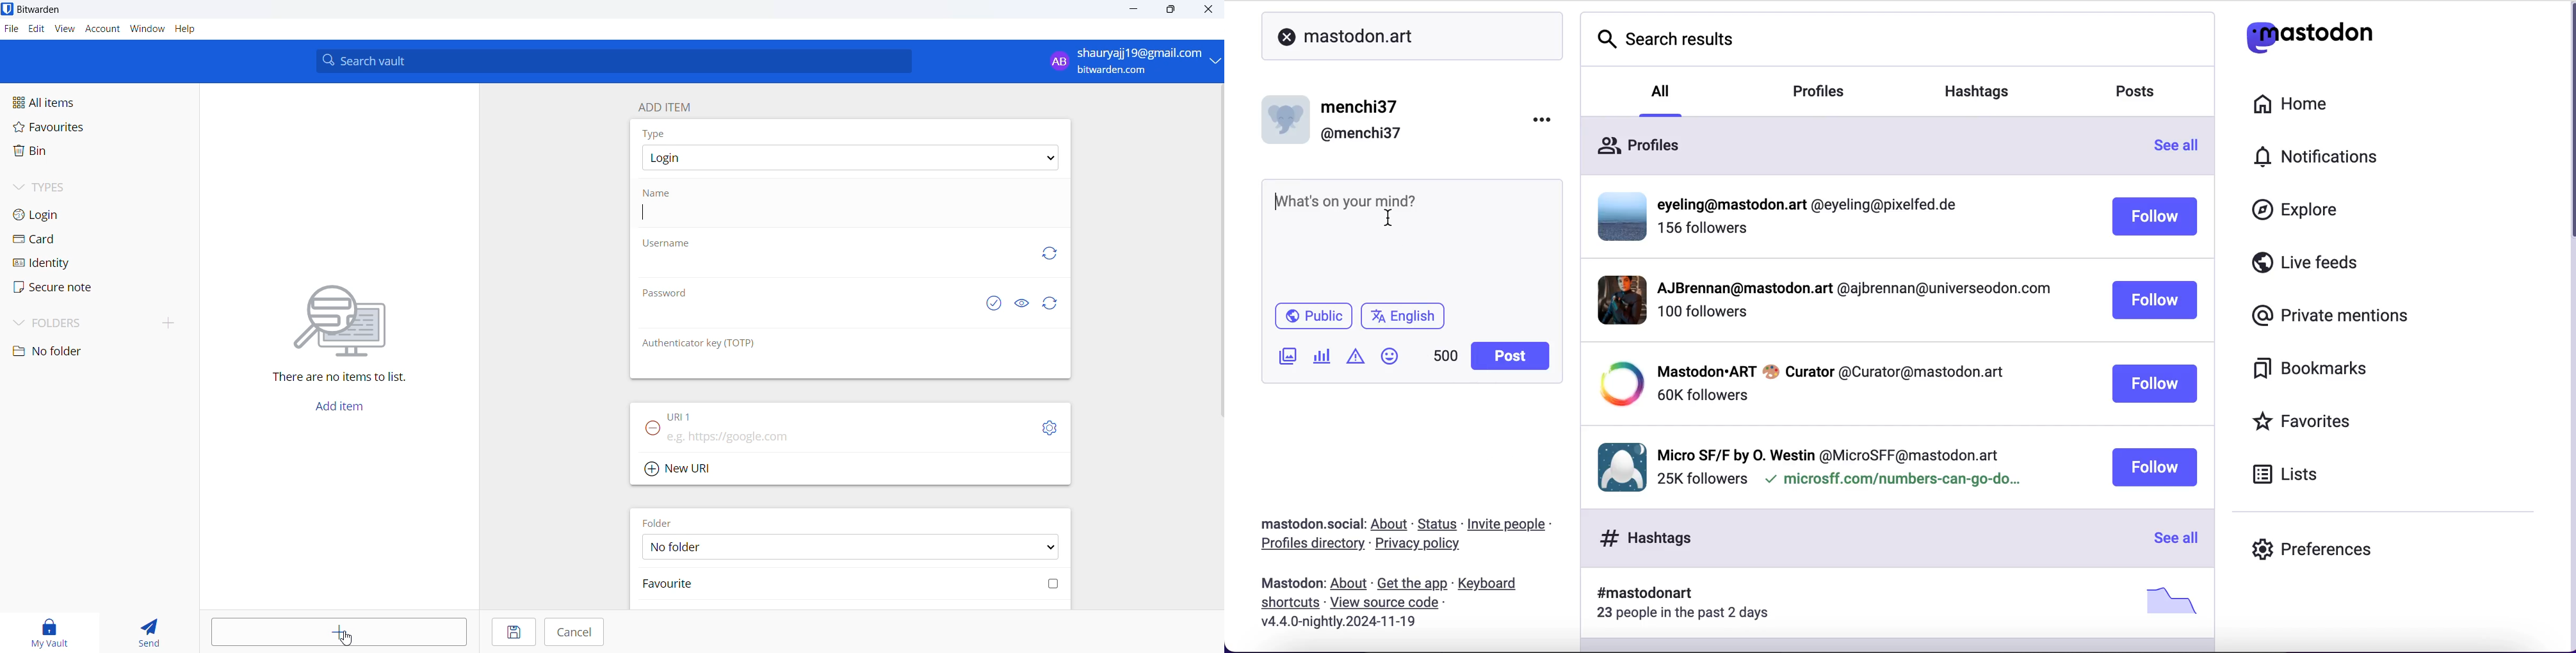 The height and width of the screenshot is (672, 2576). I want to click on what's on your mind?, so click(1342, 194).